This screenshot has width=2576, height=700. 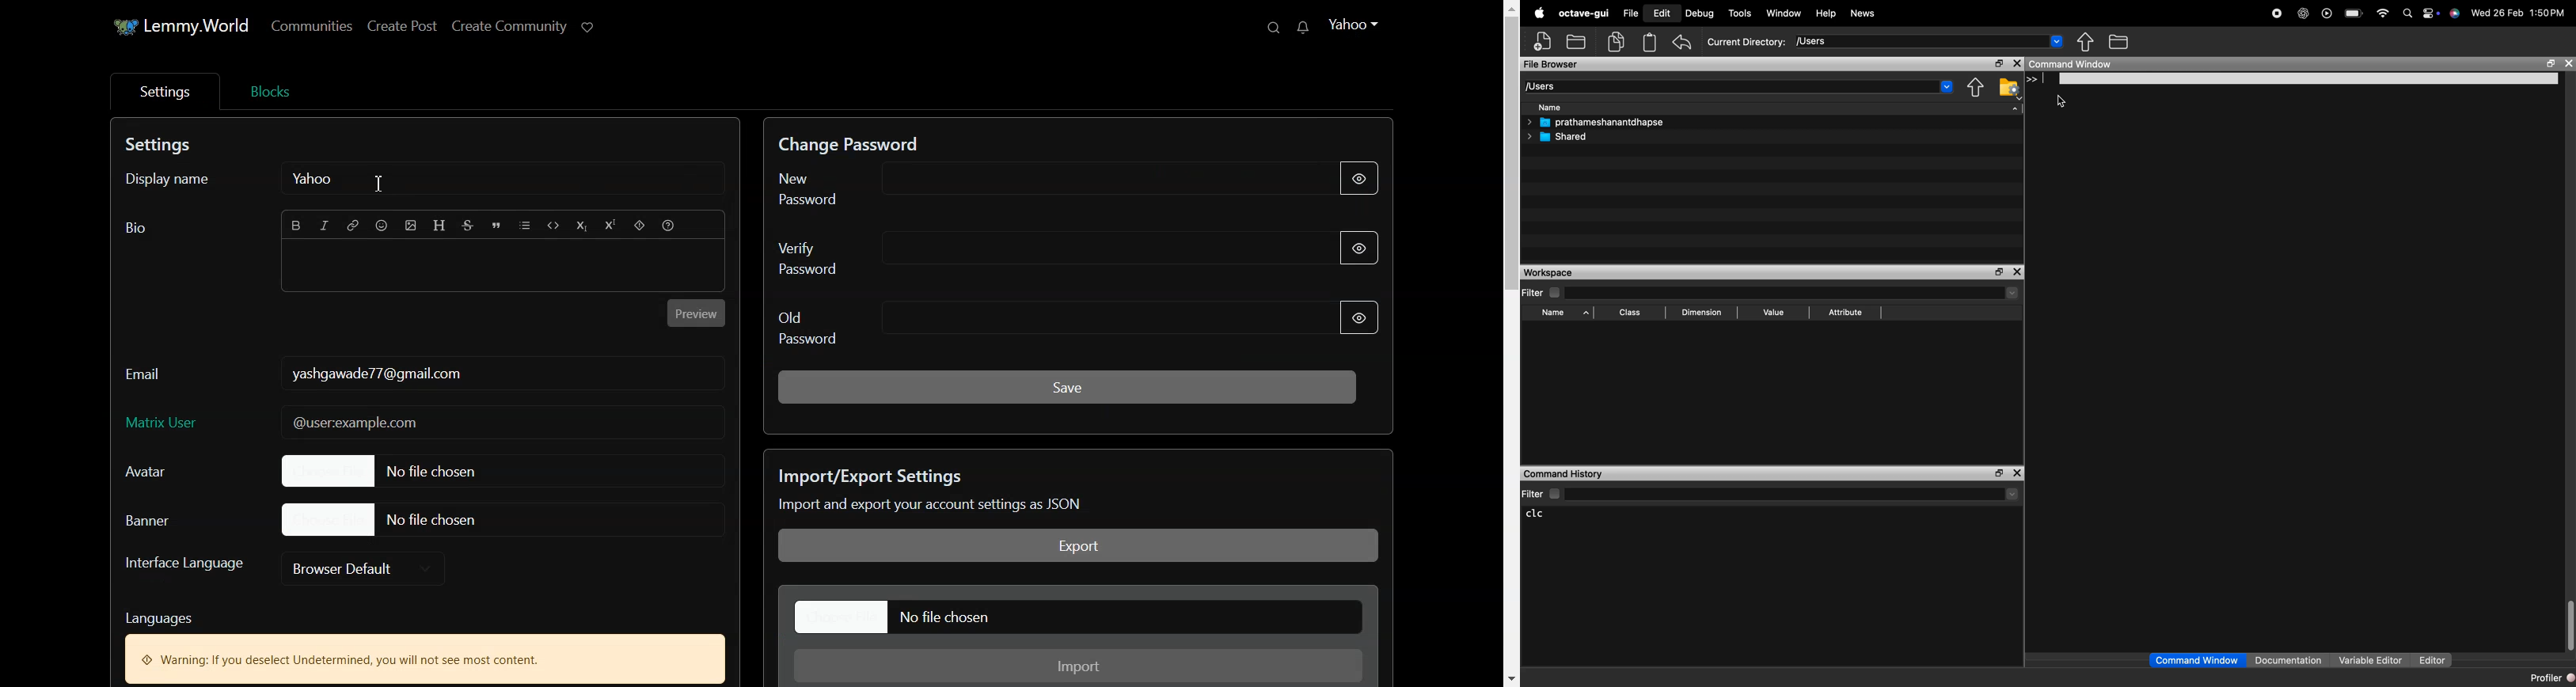 What do you see at coordinates (582, 227) in the screenshot?
I see `Subscript` at bounding box center [582, 227].